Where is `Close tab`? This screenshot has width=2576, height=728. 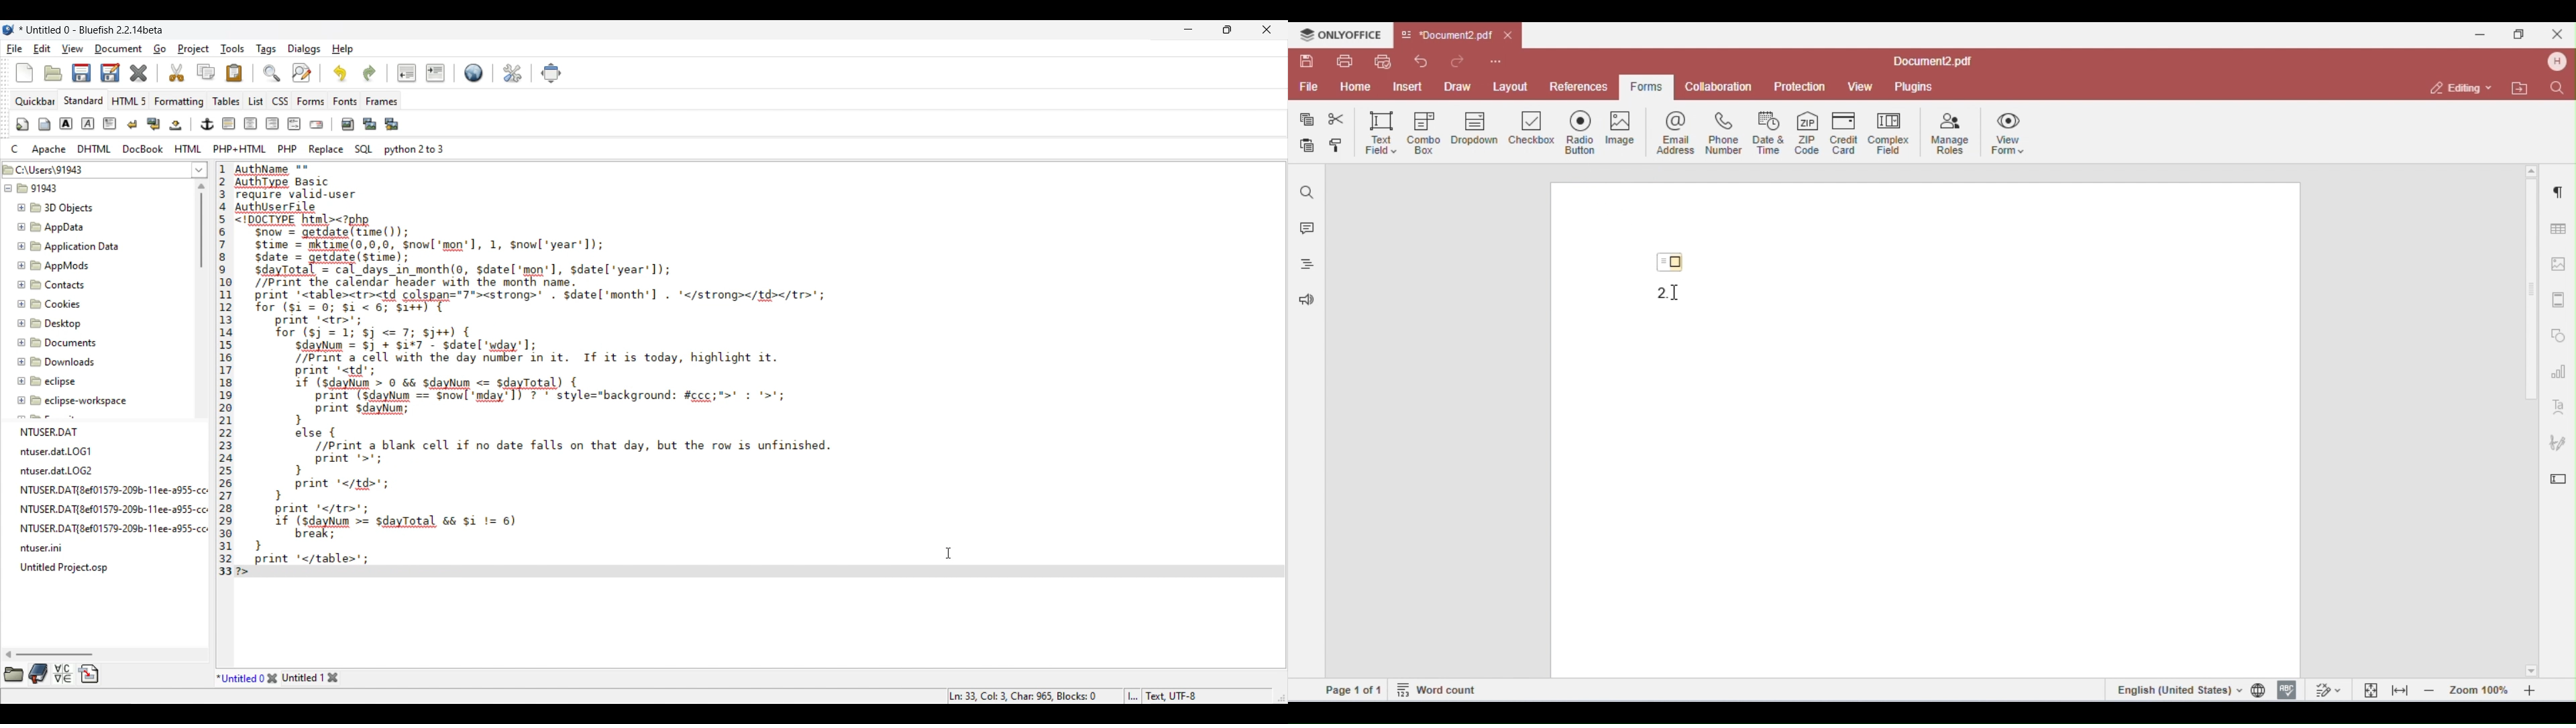
Close tab is located at coordinates (272, 678).